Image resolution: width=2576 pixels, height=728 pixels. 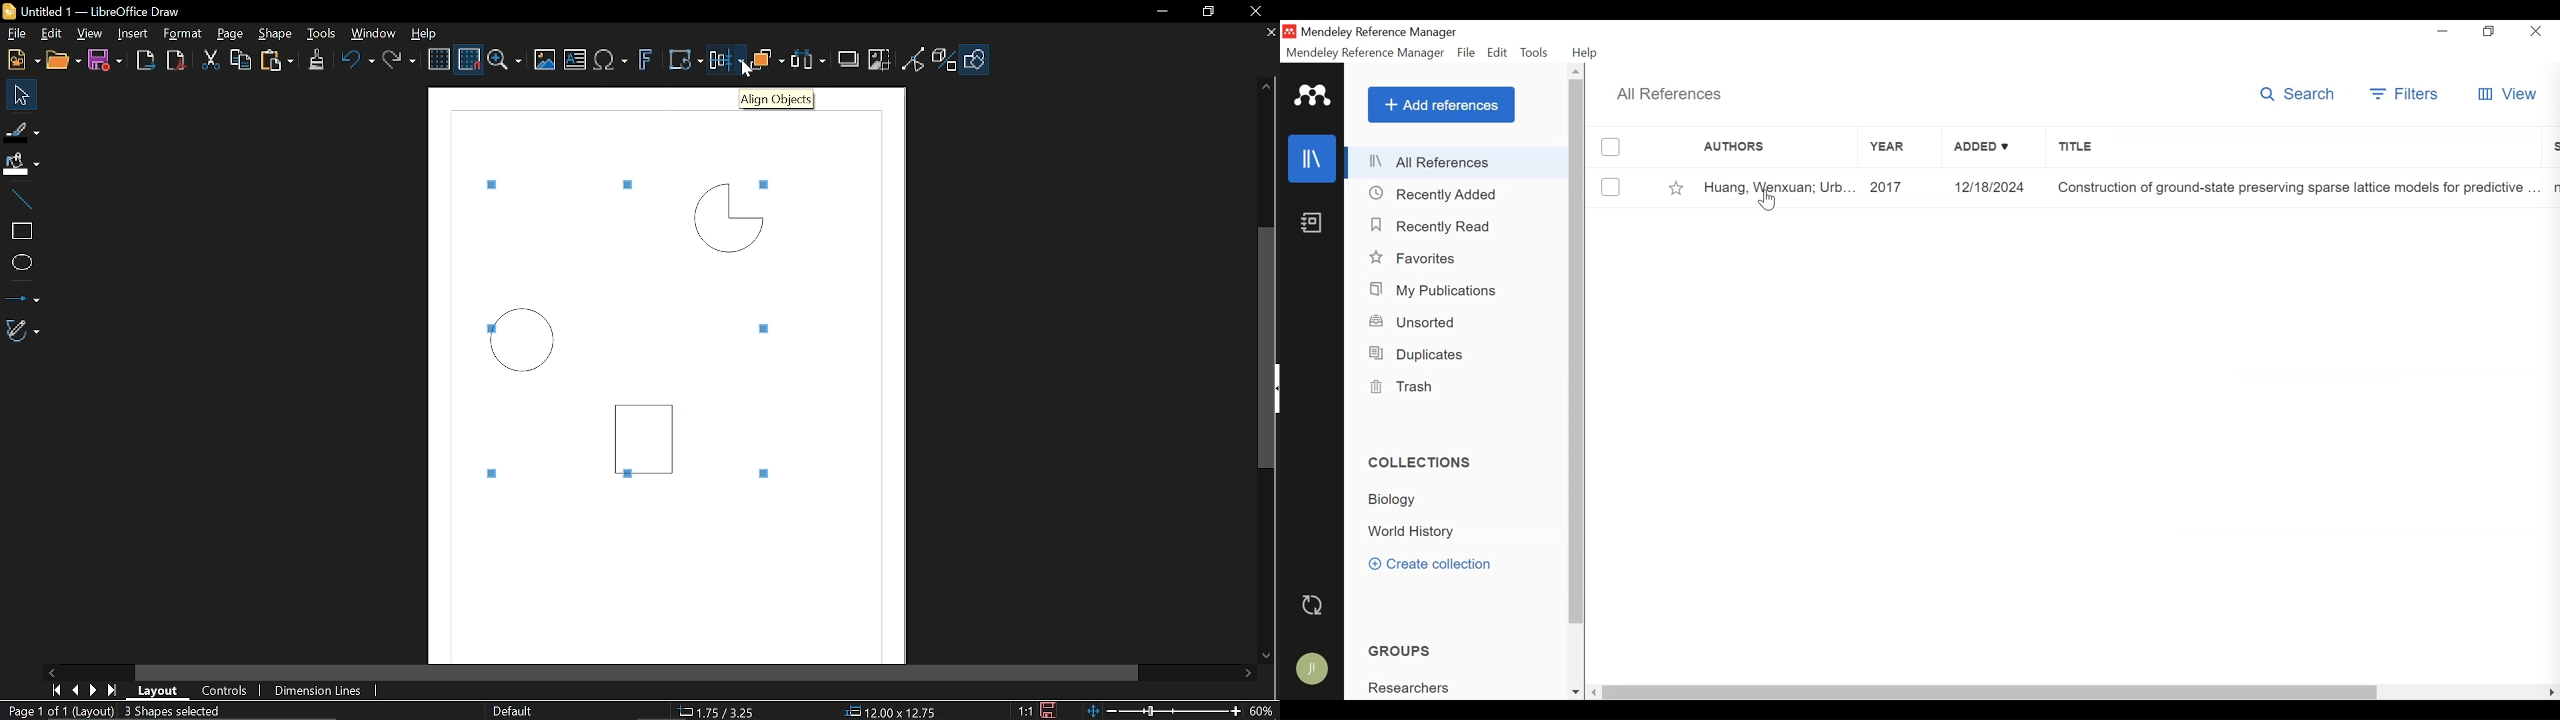 What do you see at coordinates (768, 182) in the screenshot?
I see `Tiny squares sound selected objects` at bounding box center [768, 182].